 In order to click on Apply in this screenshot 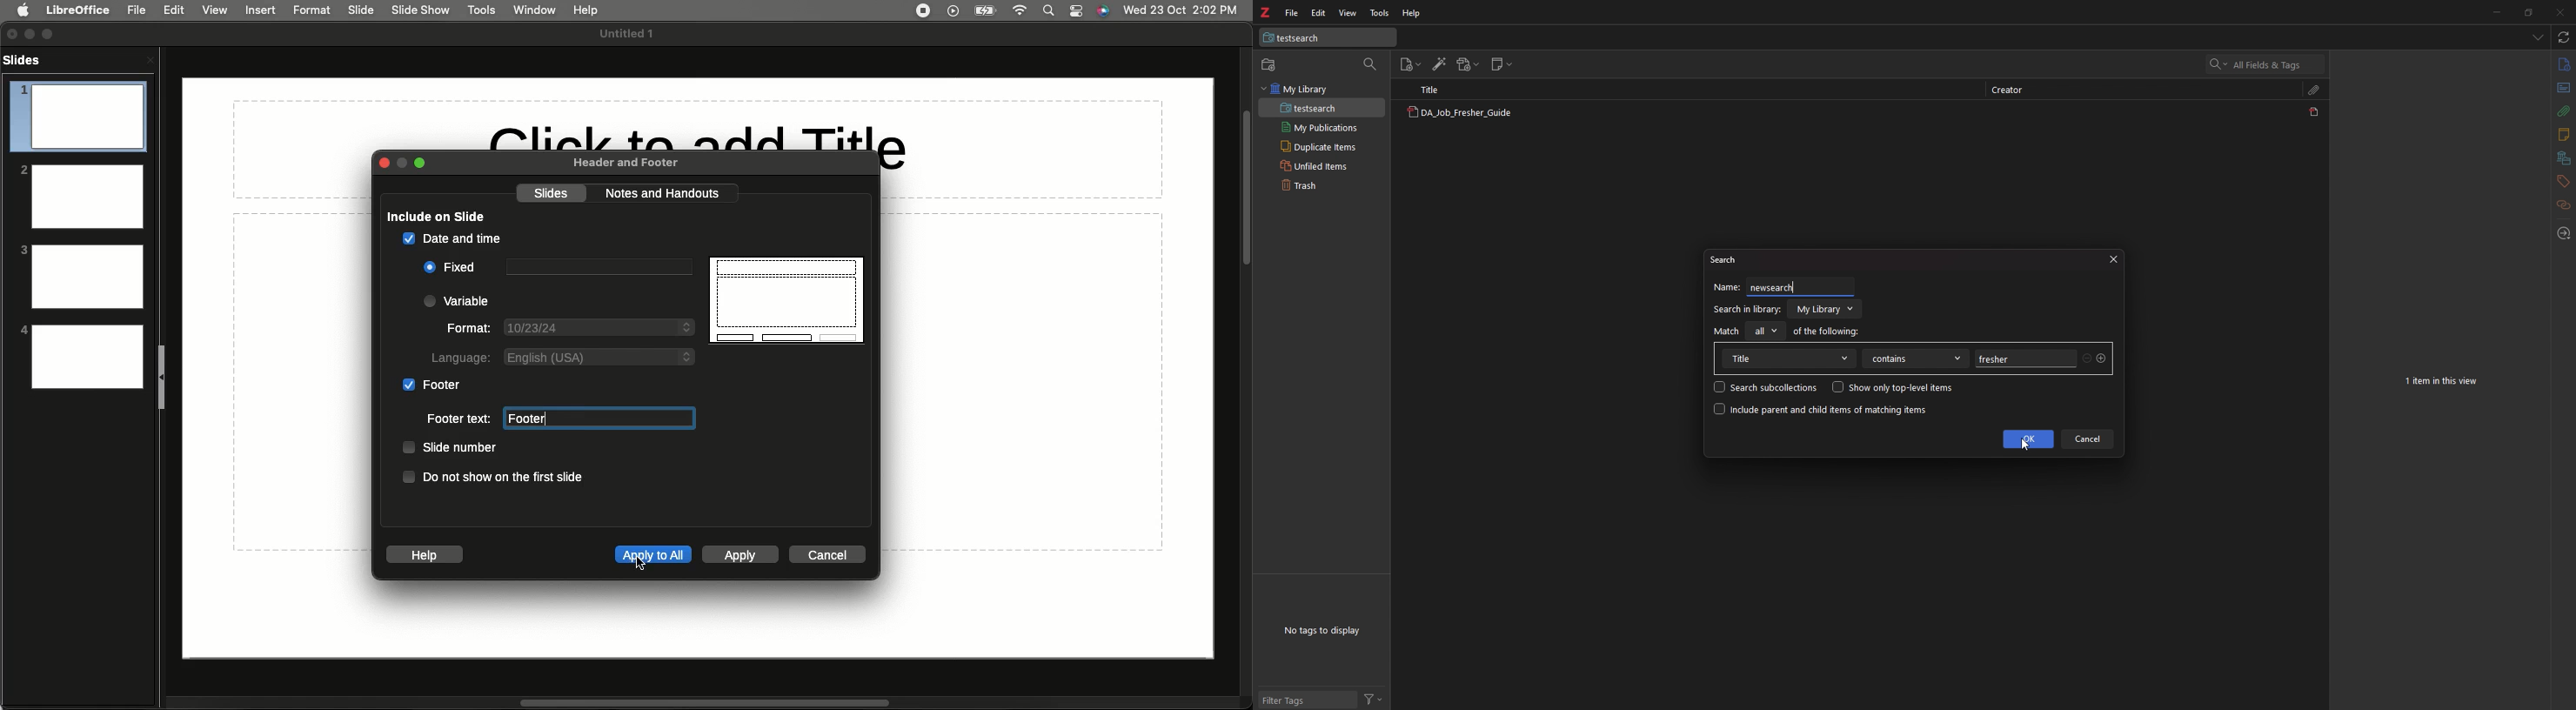, I will do `click(739, 555)`.